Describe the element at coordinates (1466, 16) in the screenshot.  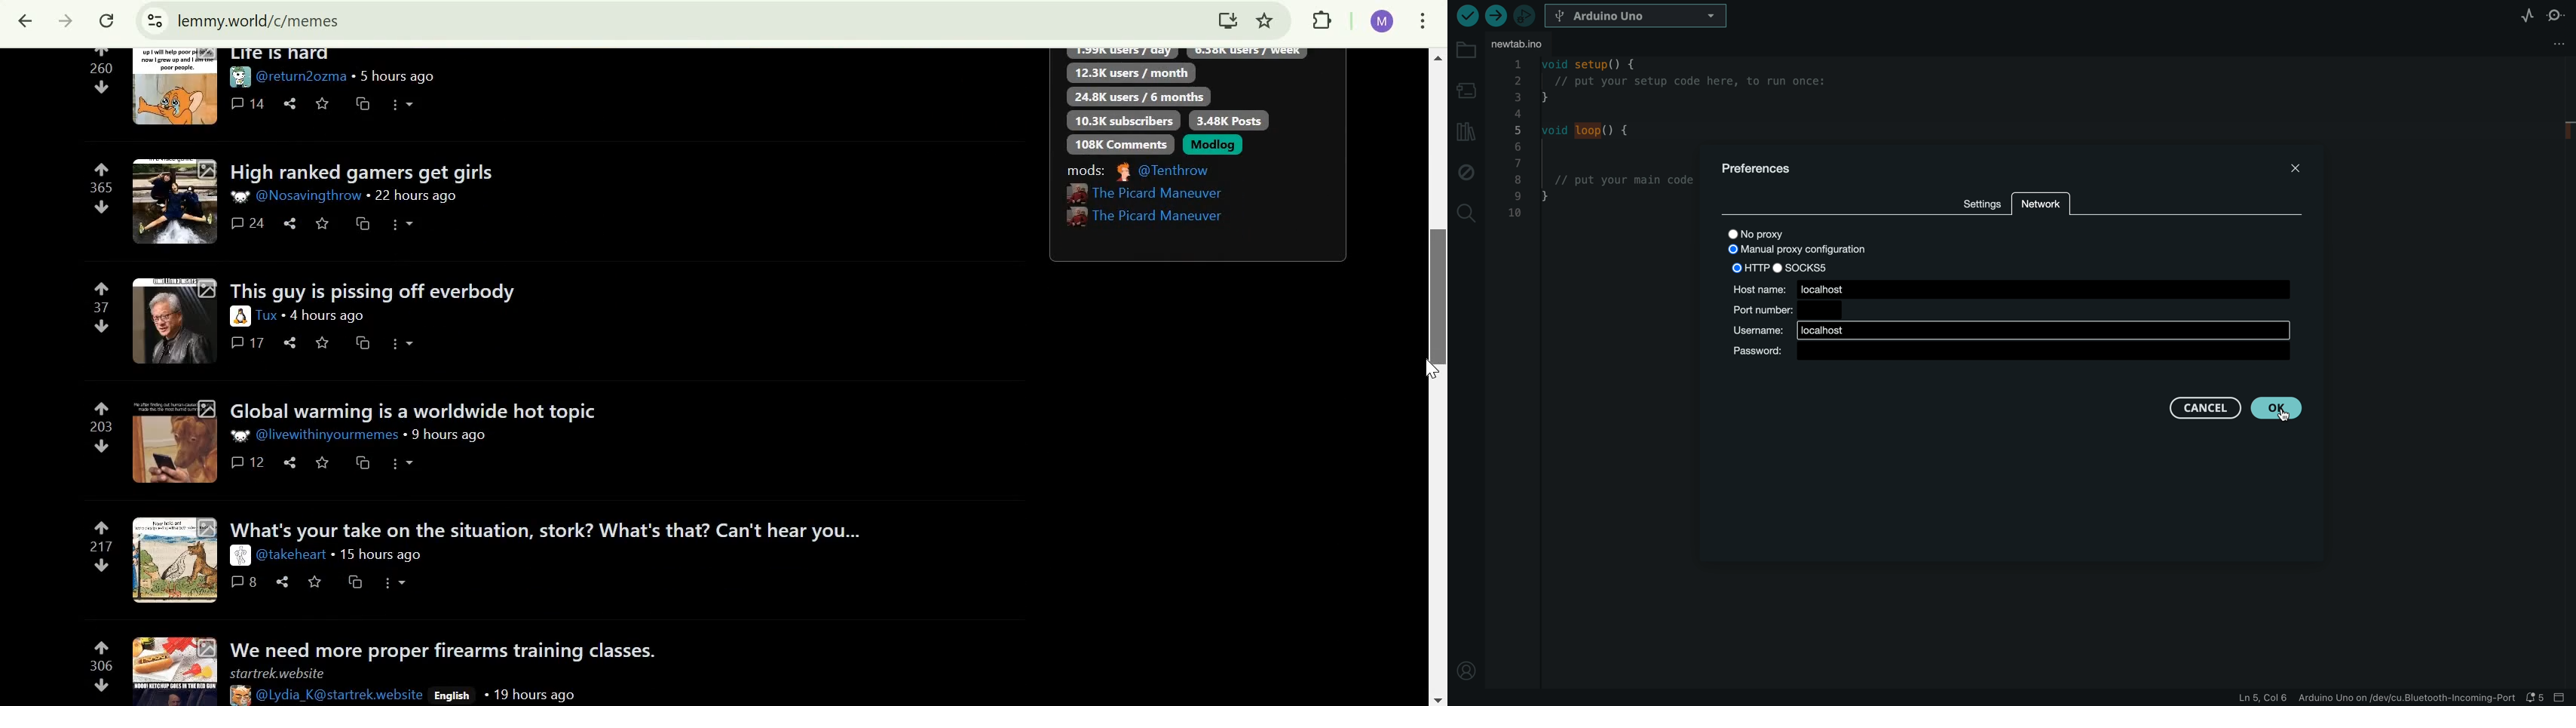
I see `verify` at that location.